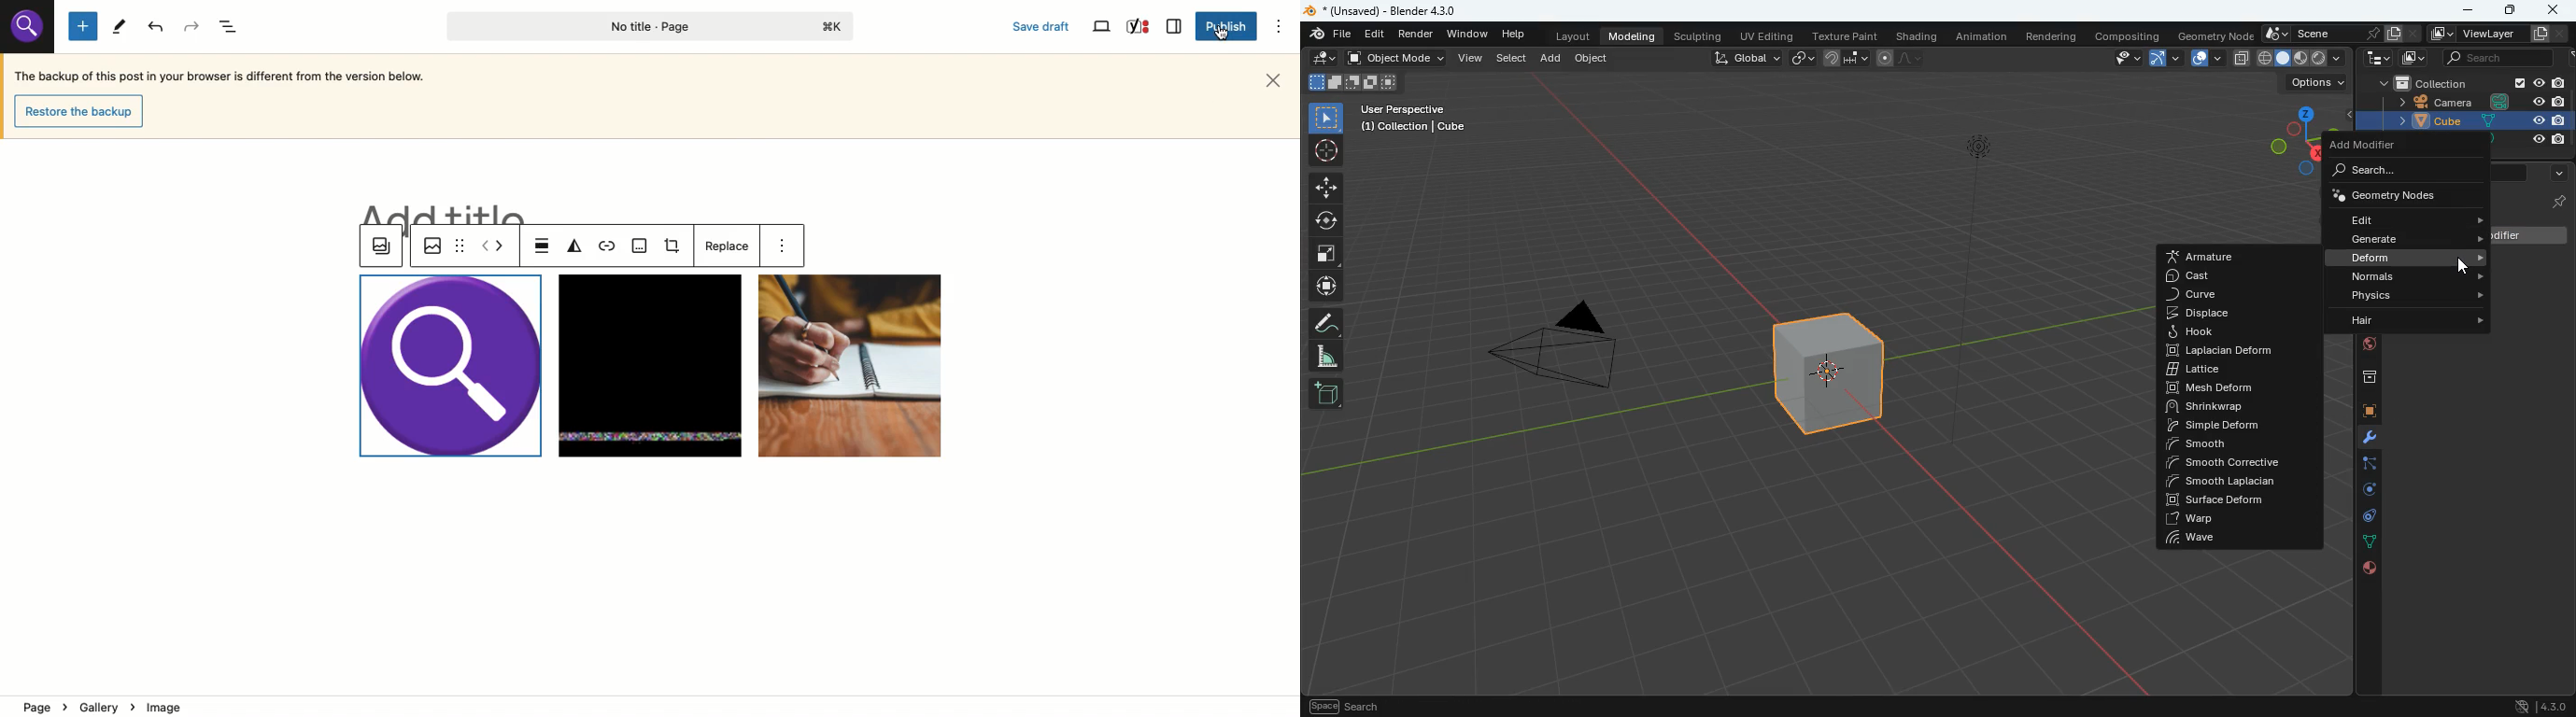  I want to click on Sidebar, so click(1174, 27).